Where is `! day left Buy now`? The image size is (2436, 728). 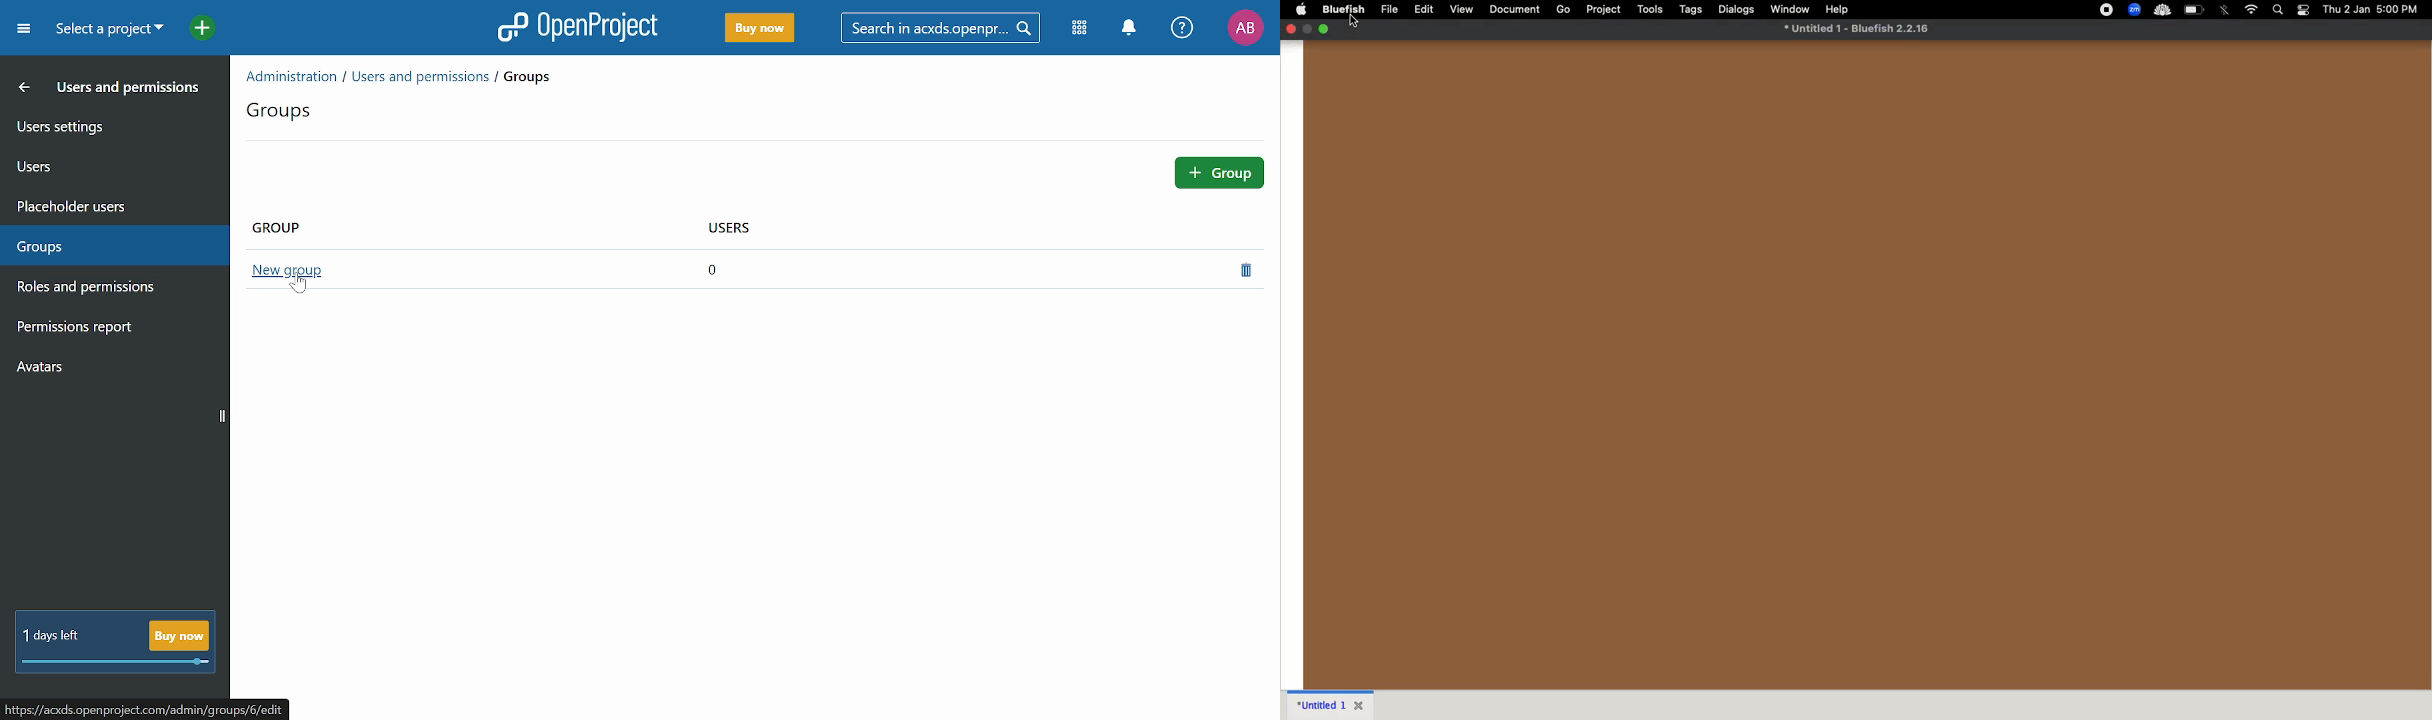
! day left Buy now is located at coordinates (115, 643).